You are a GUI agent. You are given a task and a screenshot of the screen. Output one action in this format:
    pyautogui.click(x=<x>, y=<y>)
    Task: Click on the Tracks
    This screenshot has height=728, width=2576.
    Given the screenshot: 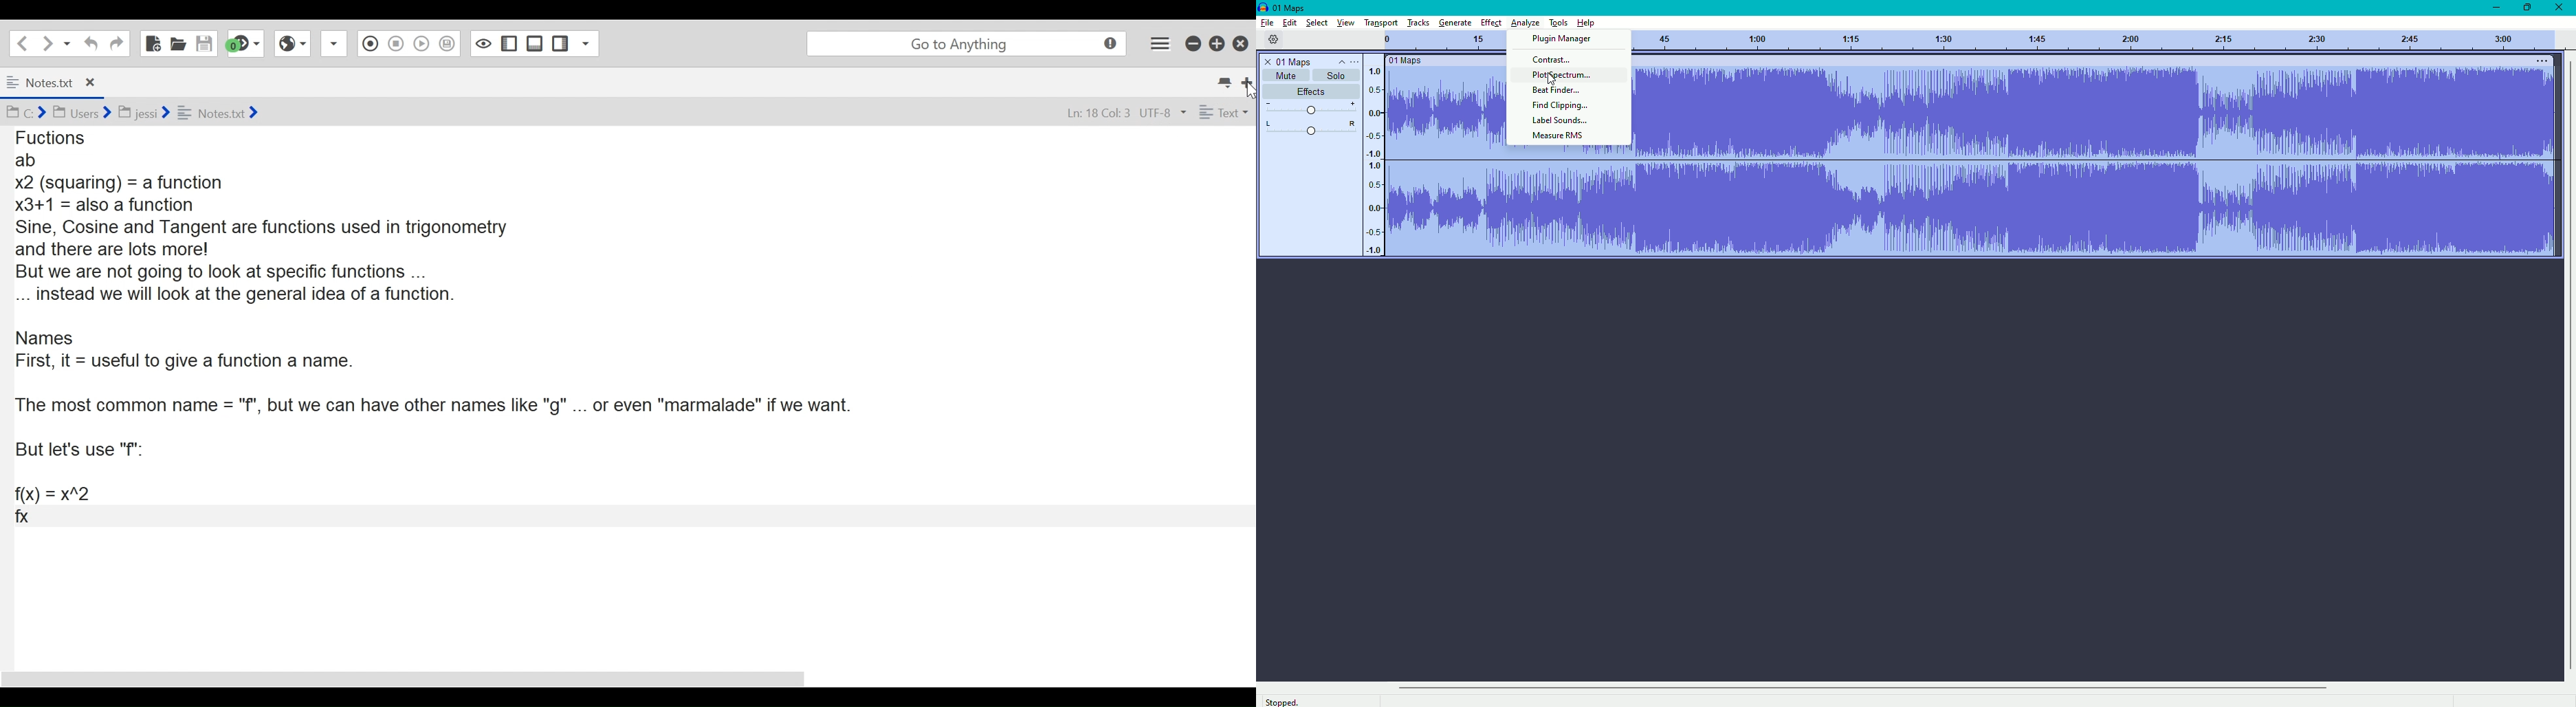 What is the action you would take?
    pyautogui.click(x=1416, y=22)
    